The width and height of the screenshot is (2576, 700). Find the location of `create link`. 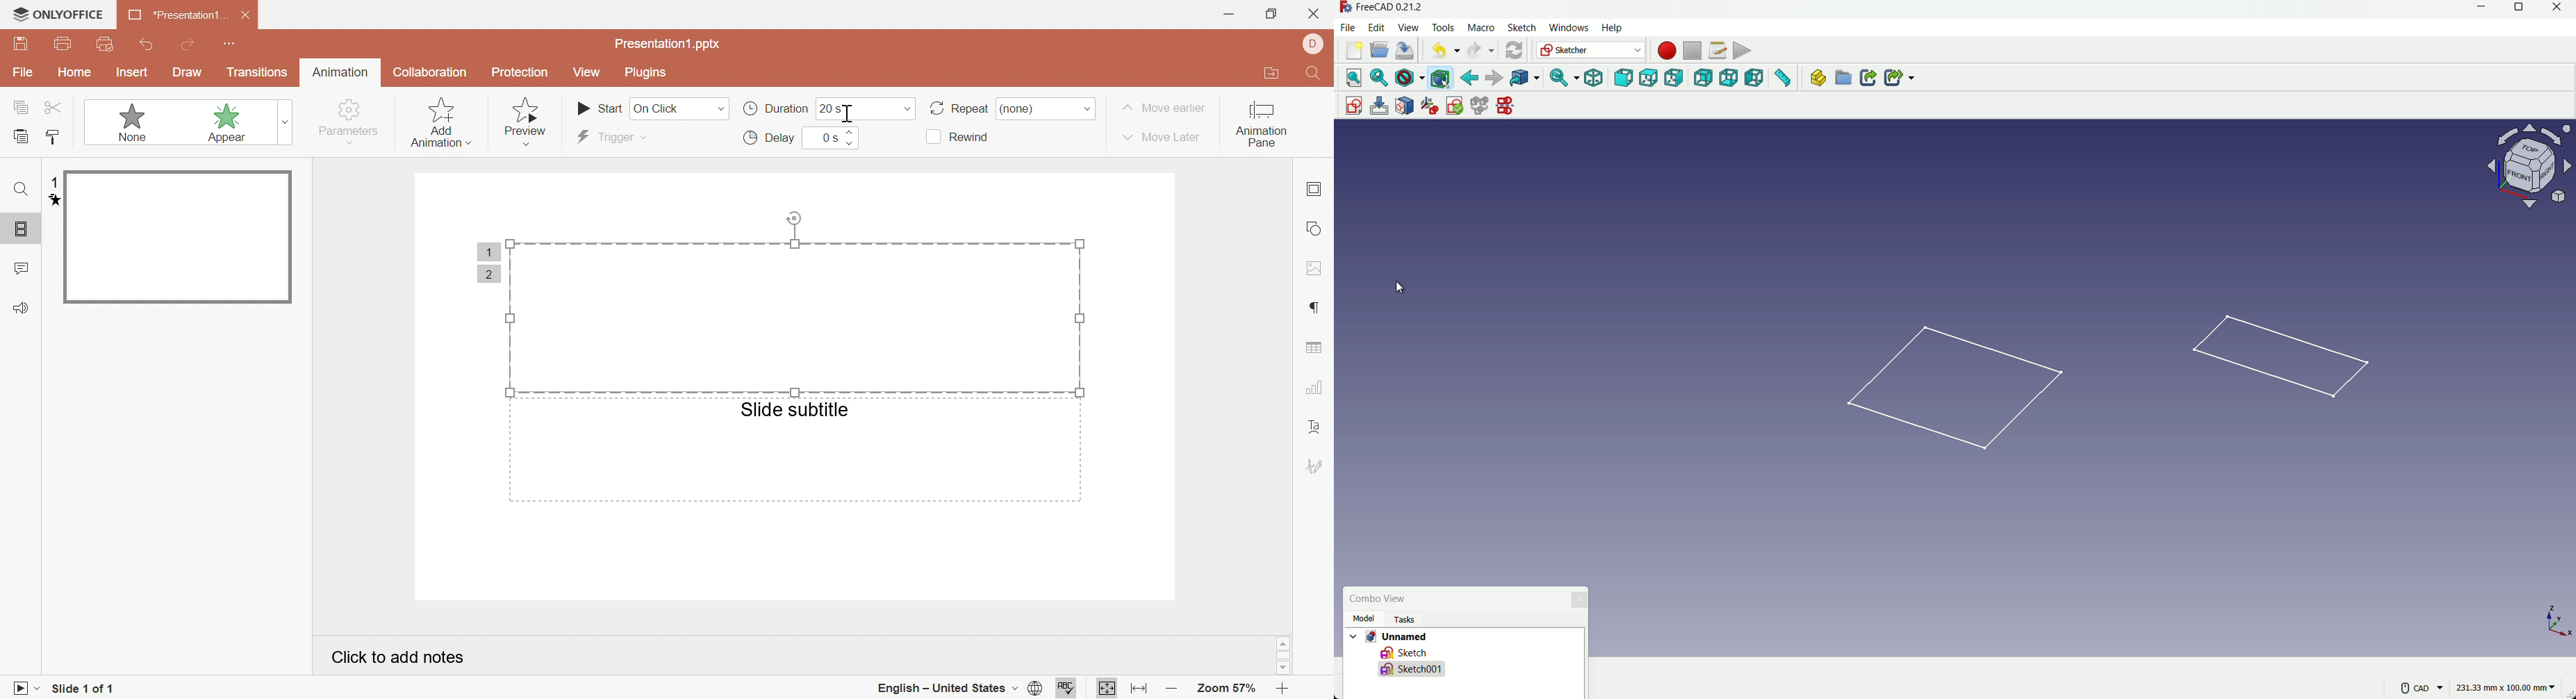

create link is located at coordinates (1868, 78).